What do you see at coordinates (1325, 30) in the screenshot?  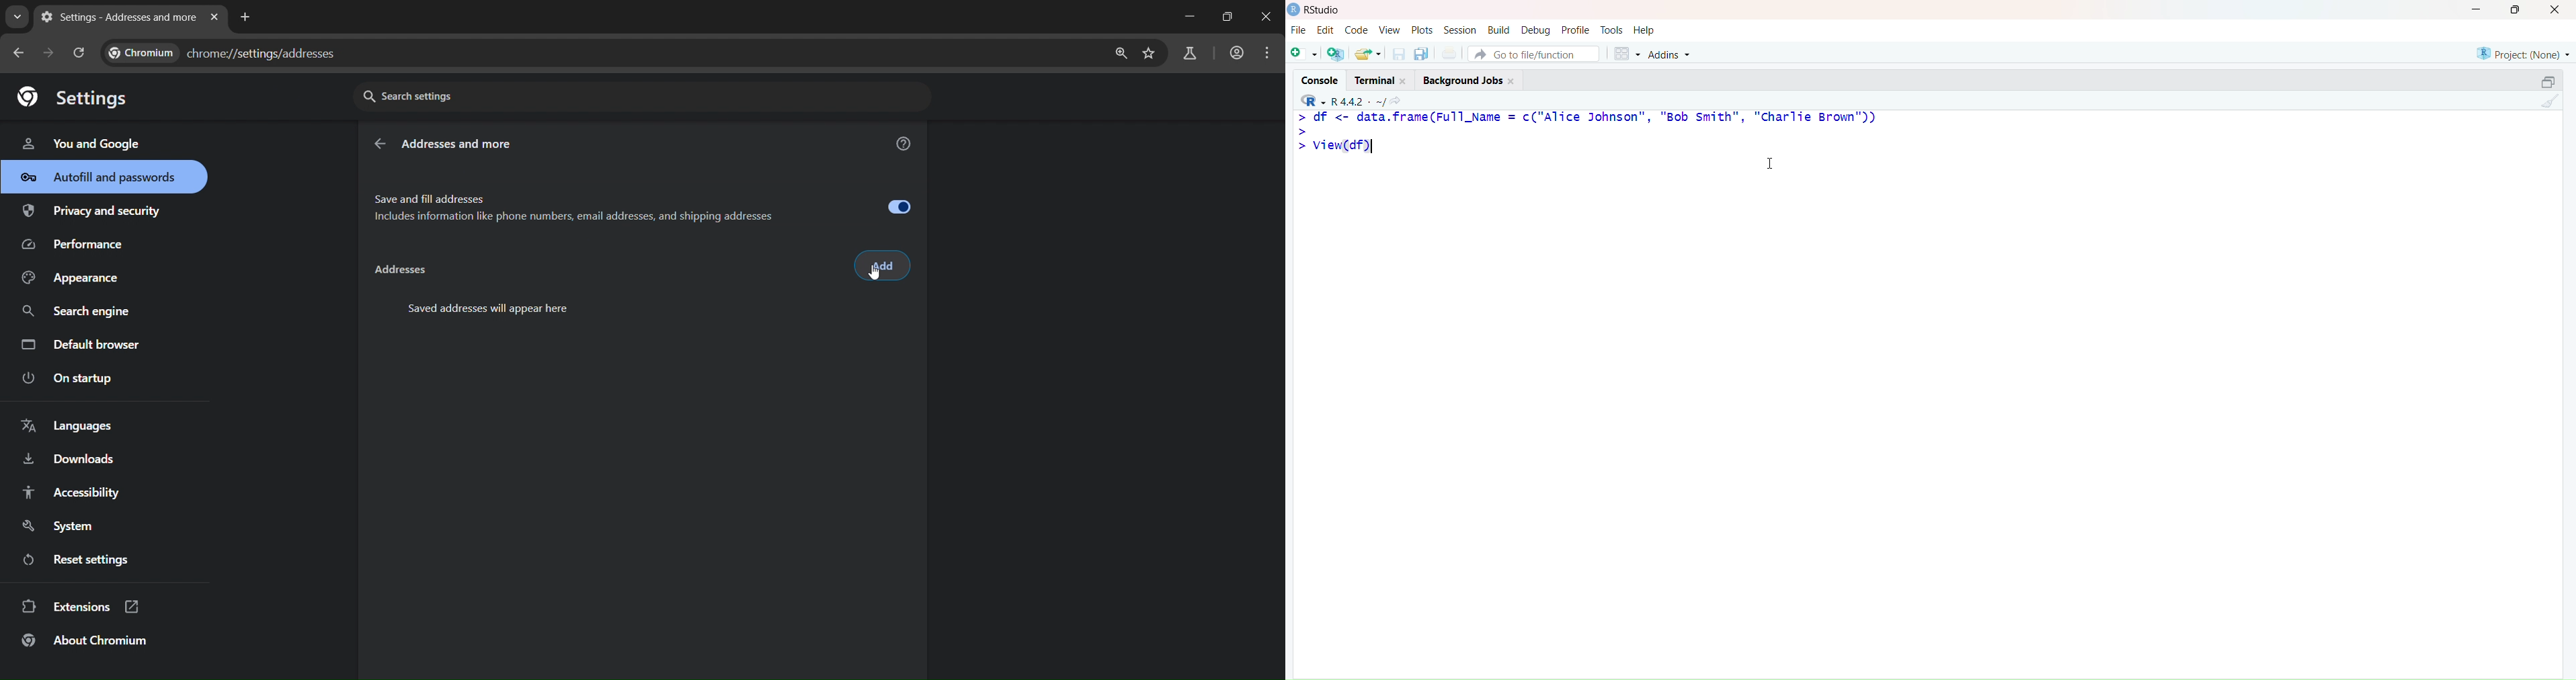 I see `Edit` at bounding box center [1325, 30].